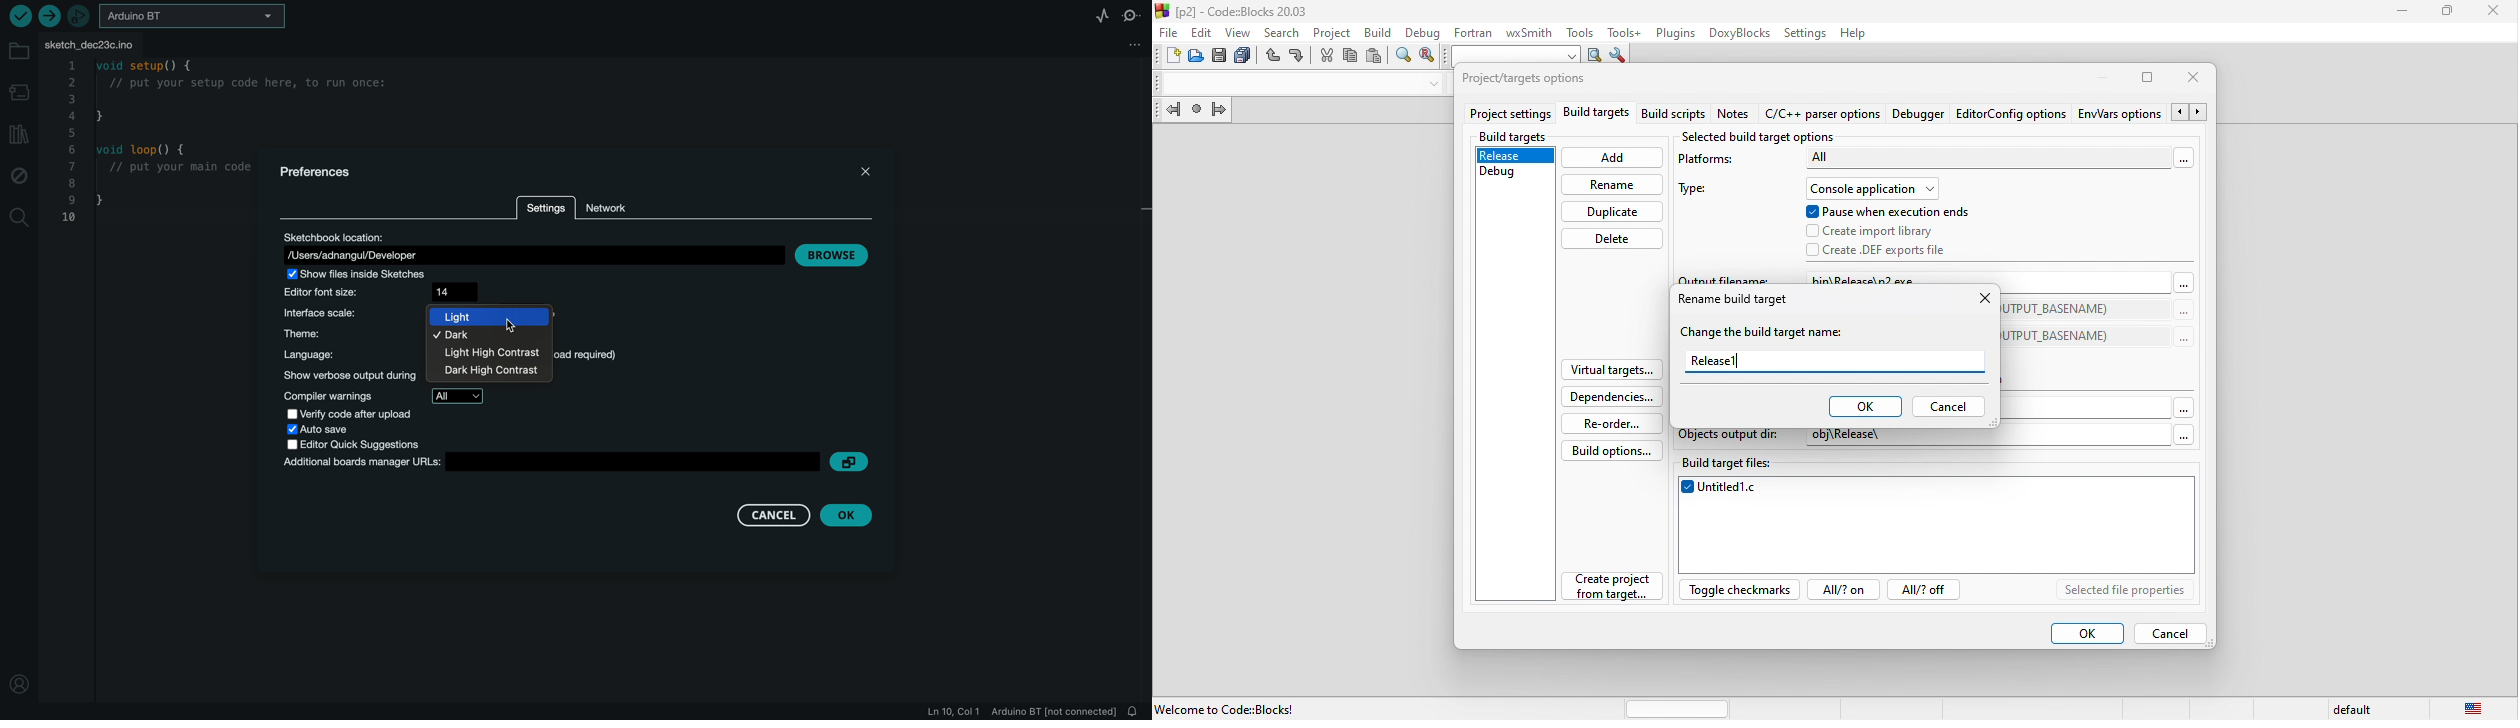 This screenshot has height=728, width=2520. Describe the element at coordinates (1701, 191) in the screenshot. I see `type` at that location.